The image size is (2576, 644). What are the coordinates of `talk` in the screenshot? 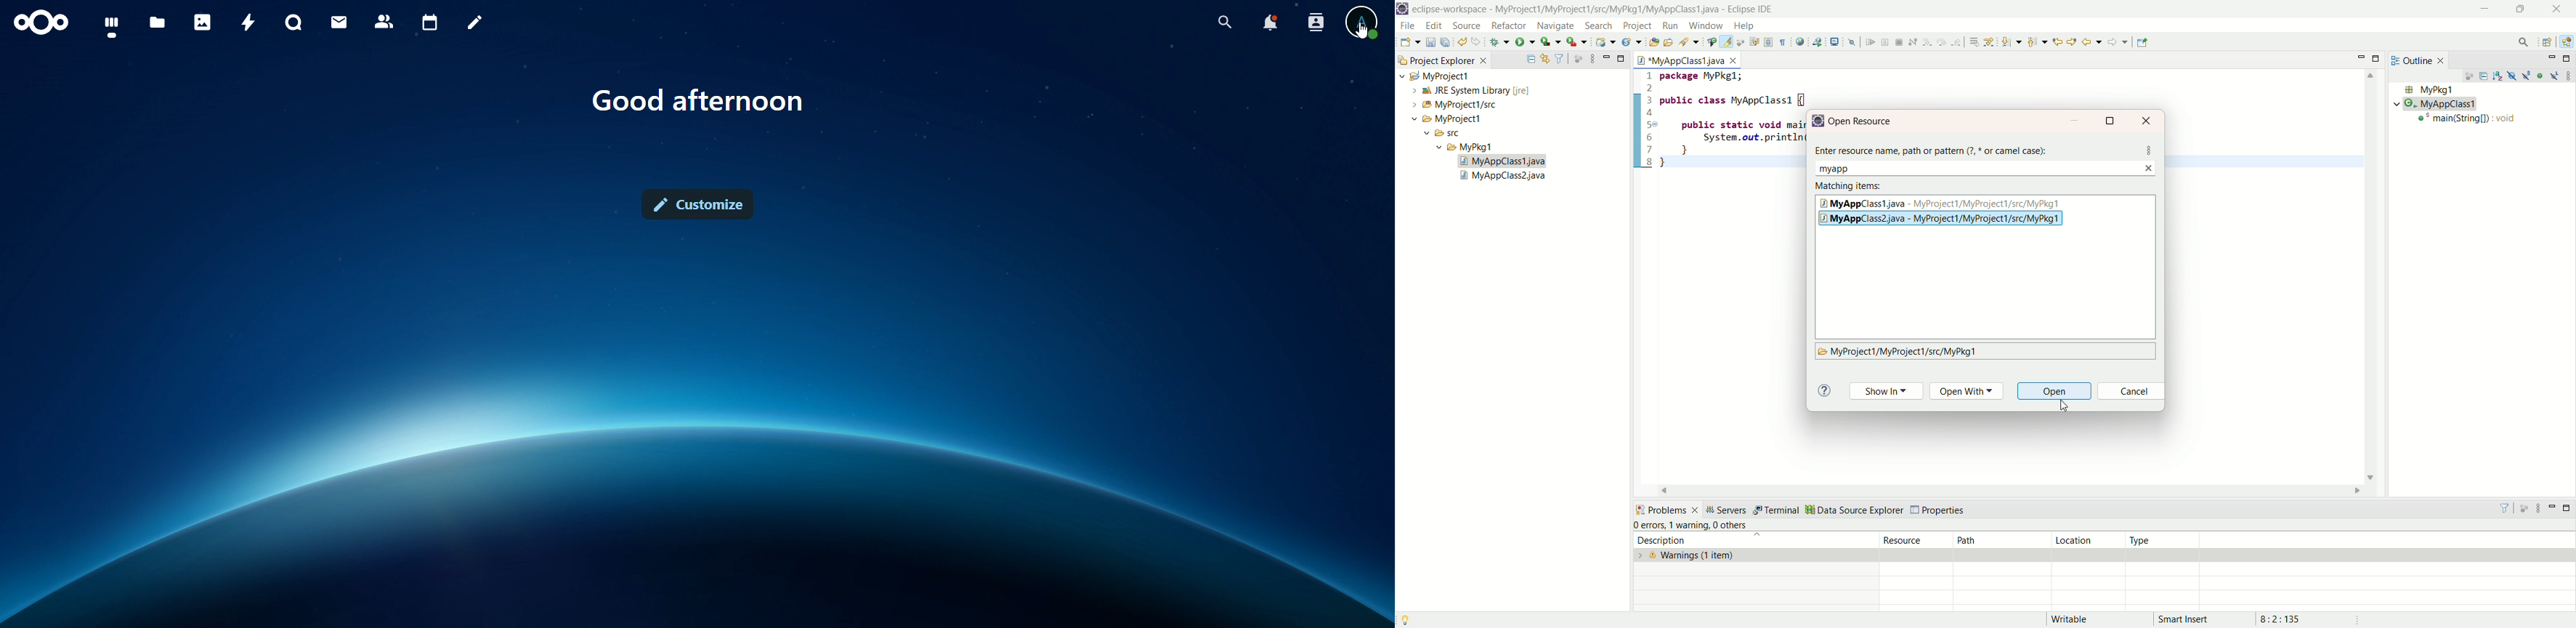 It's located at (295, 23).